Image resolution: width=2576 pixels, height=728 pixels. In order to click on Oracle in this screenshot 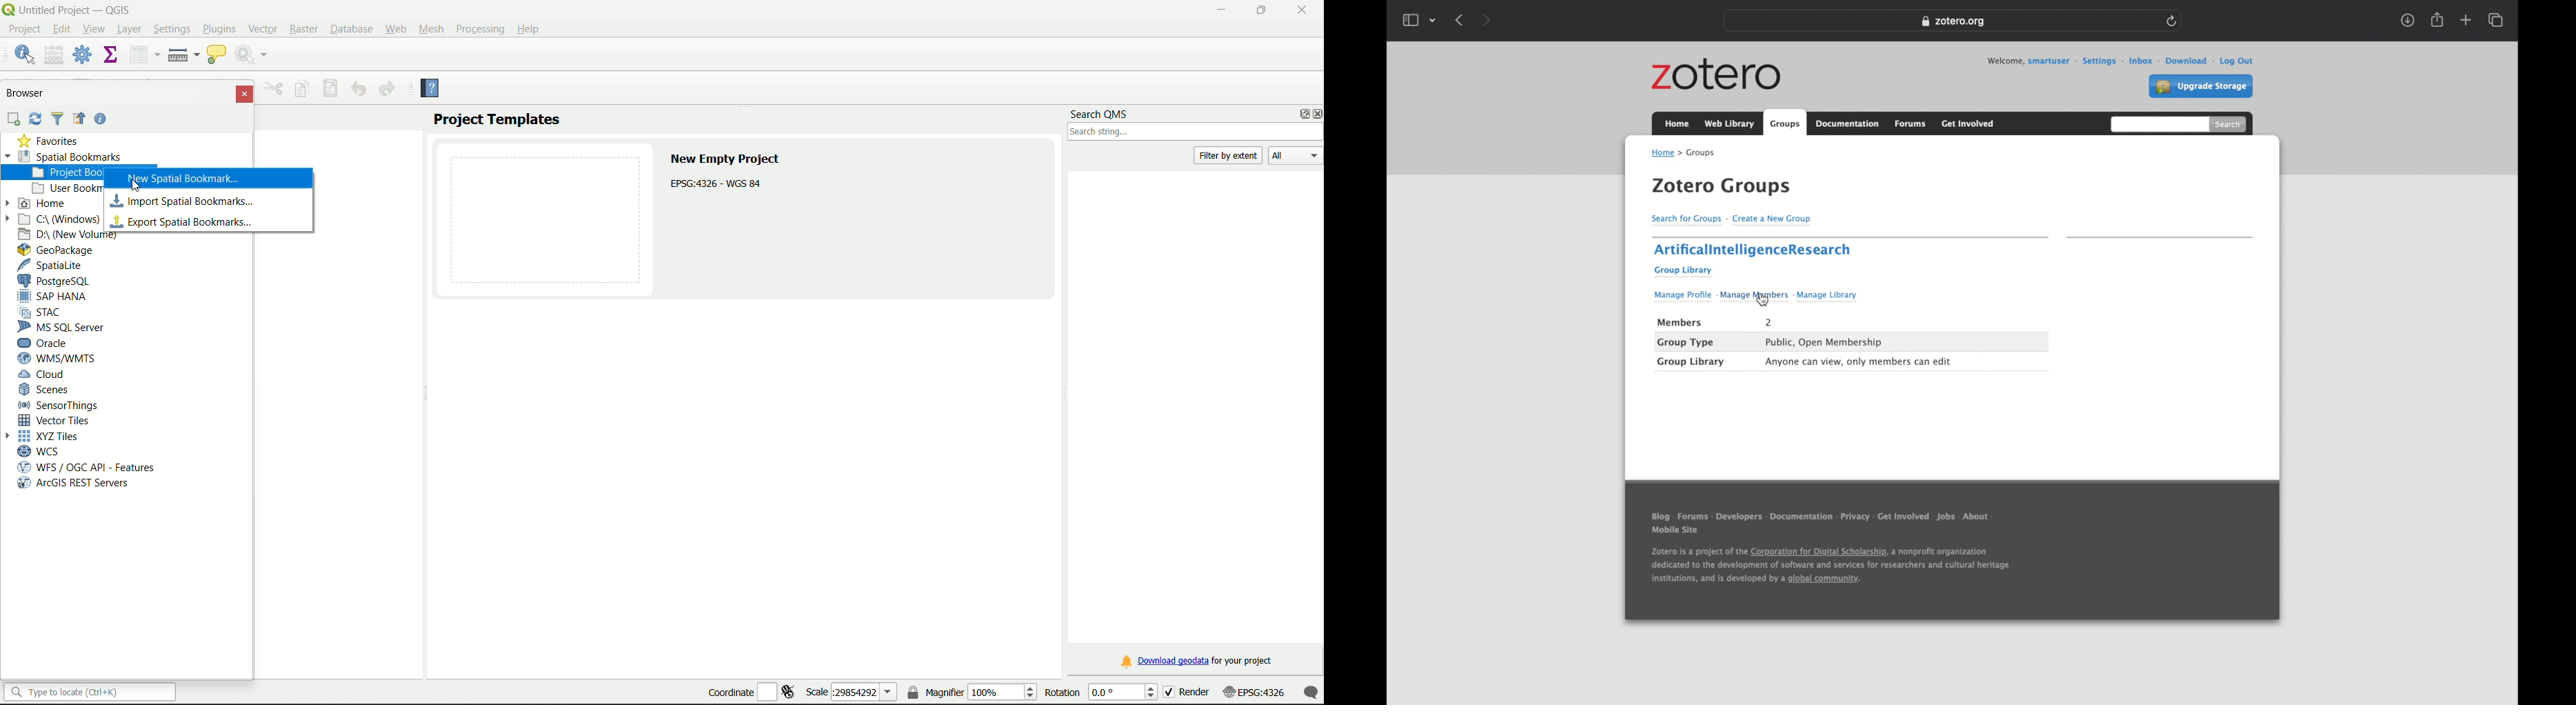, I will do `click(50, 343)`.